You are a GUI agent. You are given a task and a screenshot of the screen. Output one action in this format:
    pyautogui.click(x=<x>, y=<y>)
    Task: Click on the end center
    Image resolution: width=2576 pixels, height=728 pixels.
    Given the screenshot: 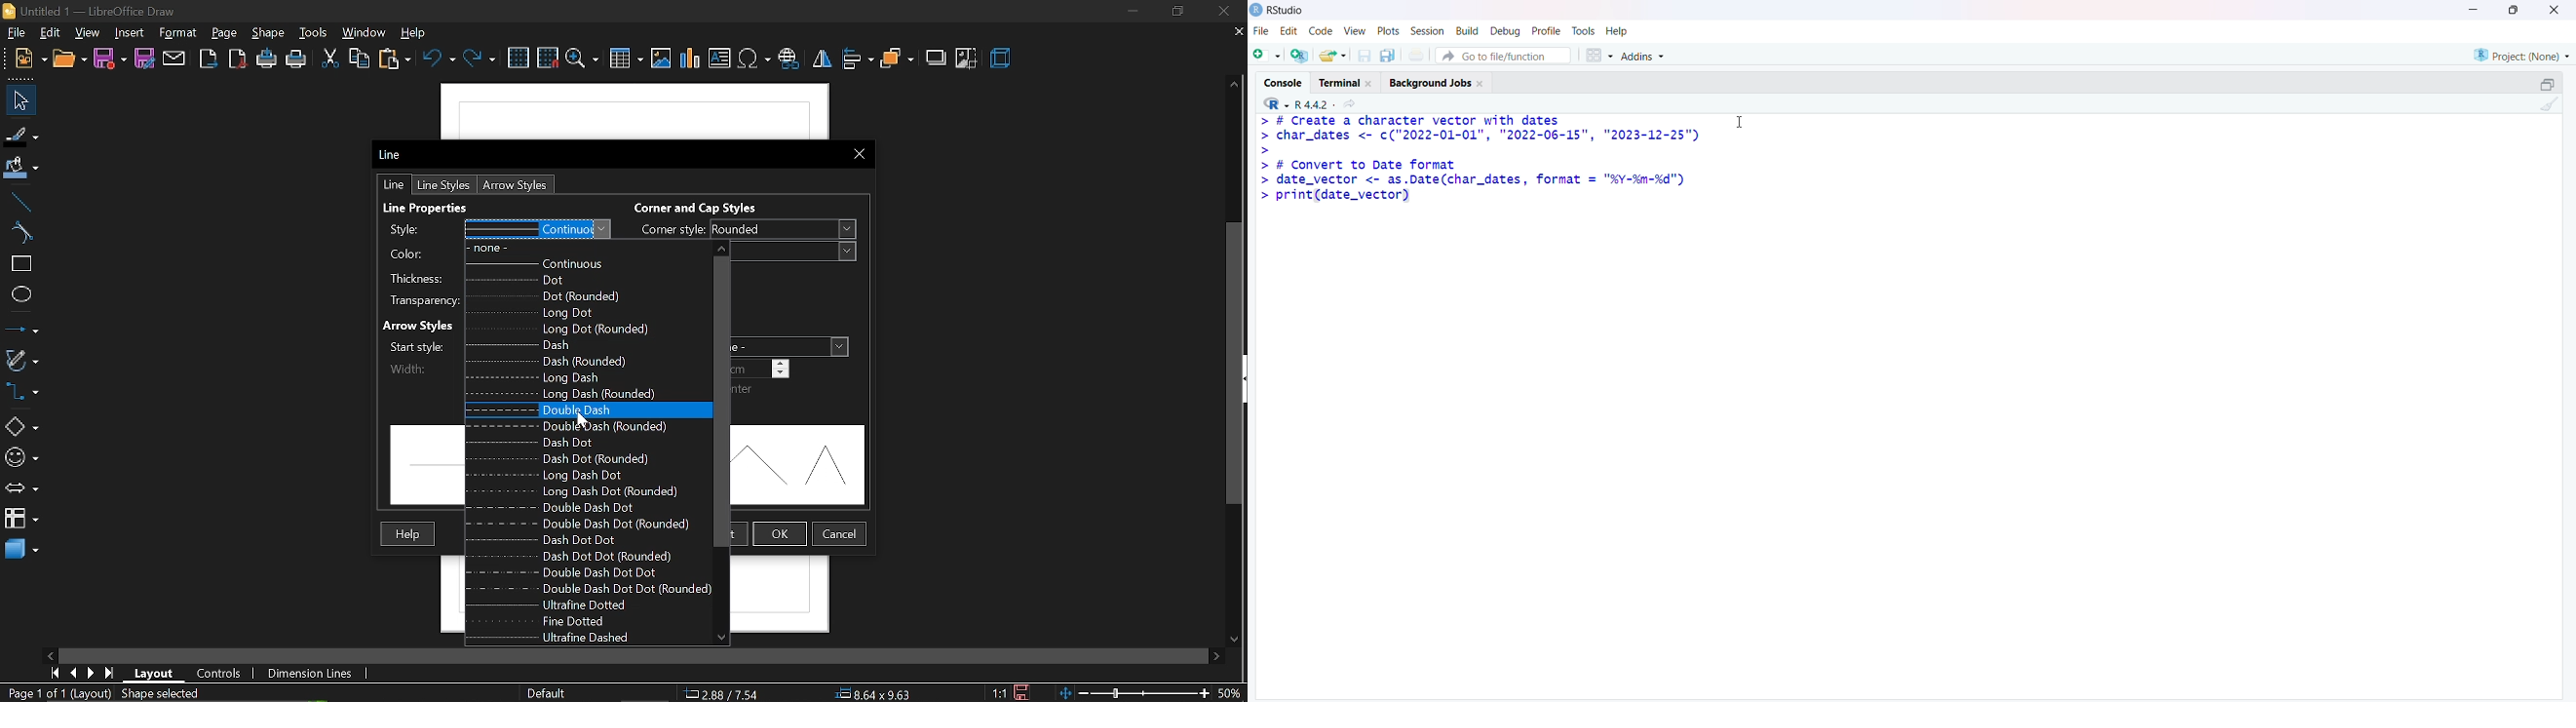 What is the action you would take?
    pyautogui.click(x=745, y=390)
    